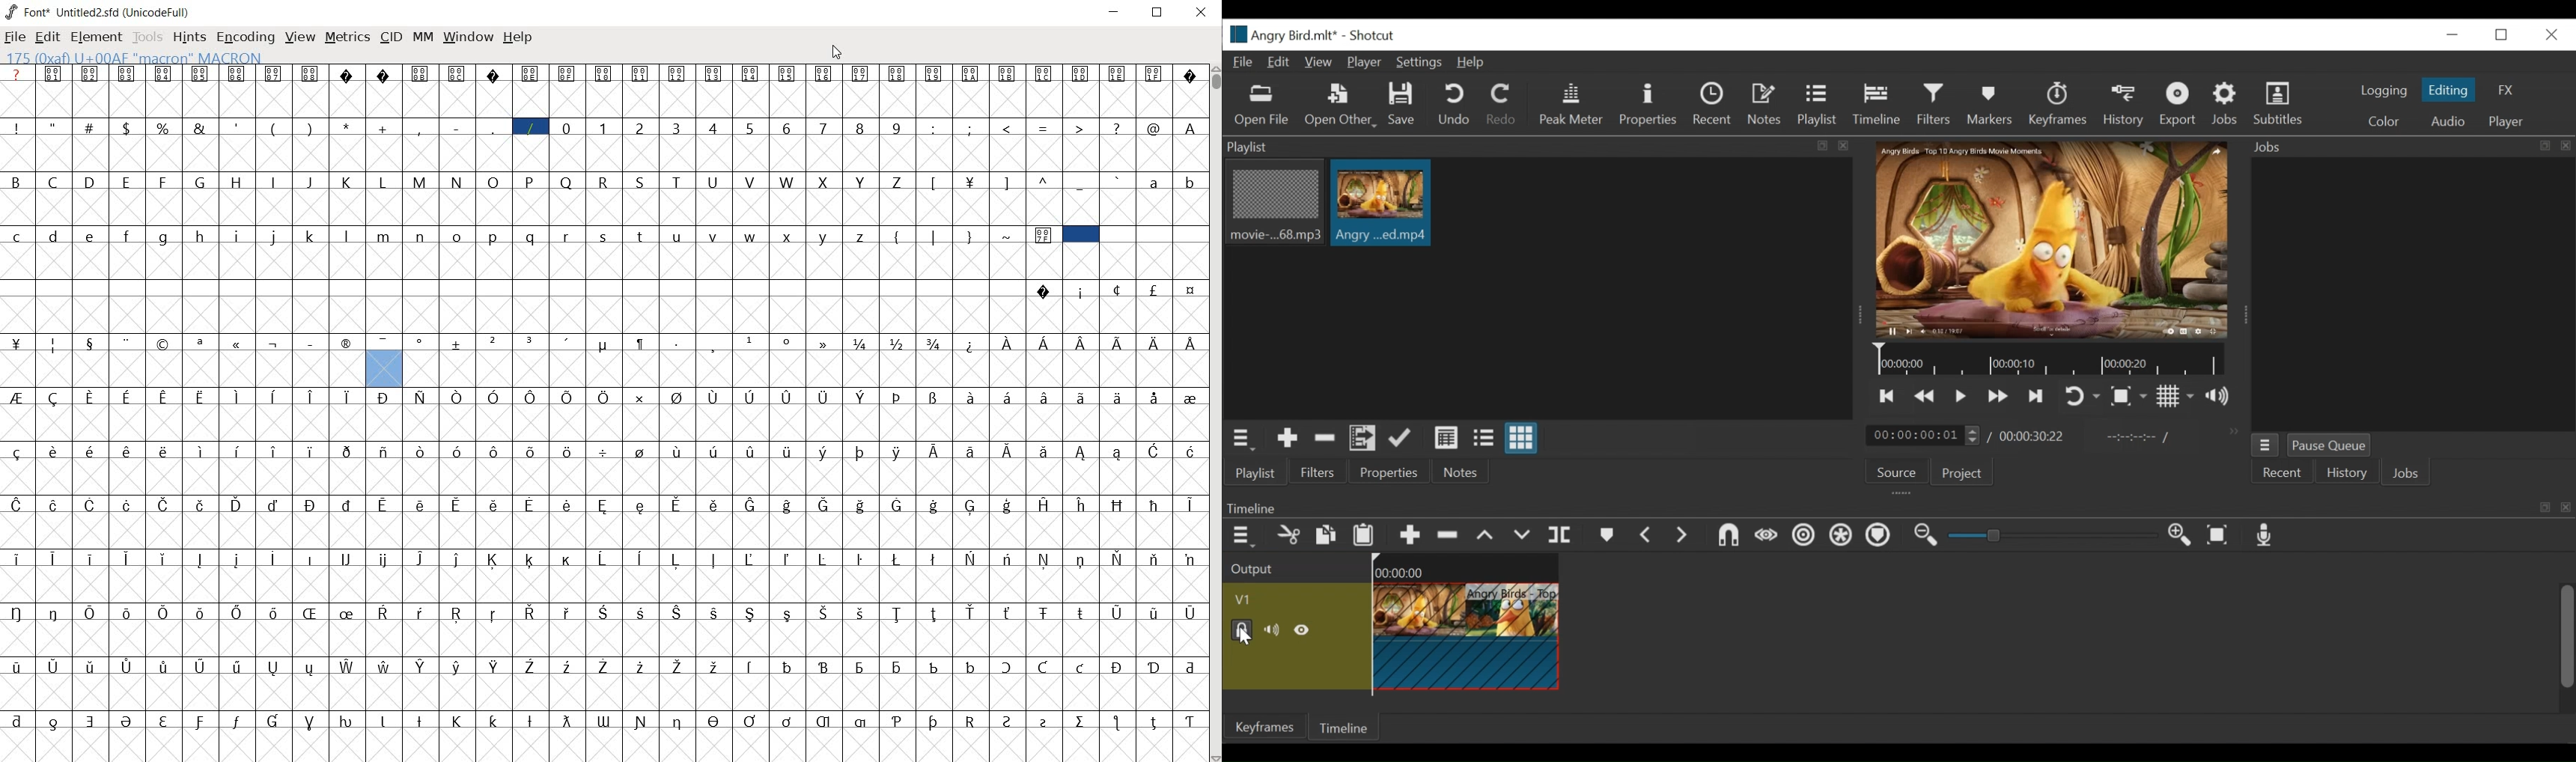 The height and width of the screenshot is (784, 2576). Describe the element at coordinates (494, 559) in the screenshot. I see `Symbol` at that location.